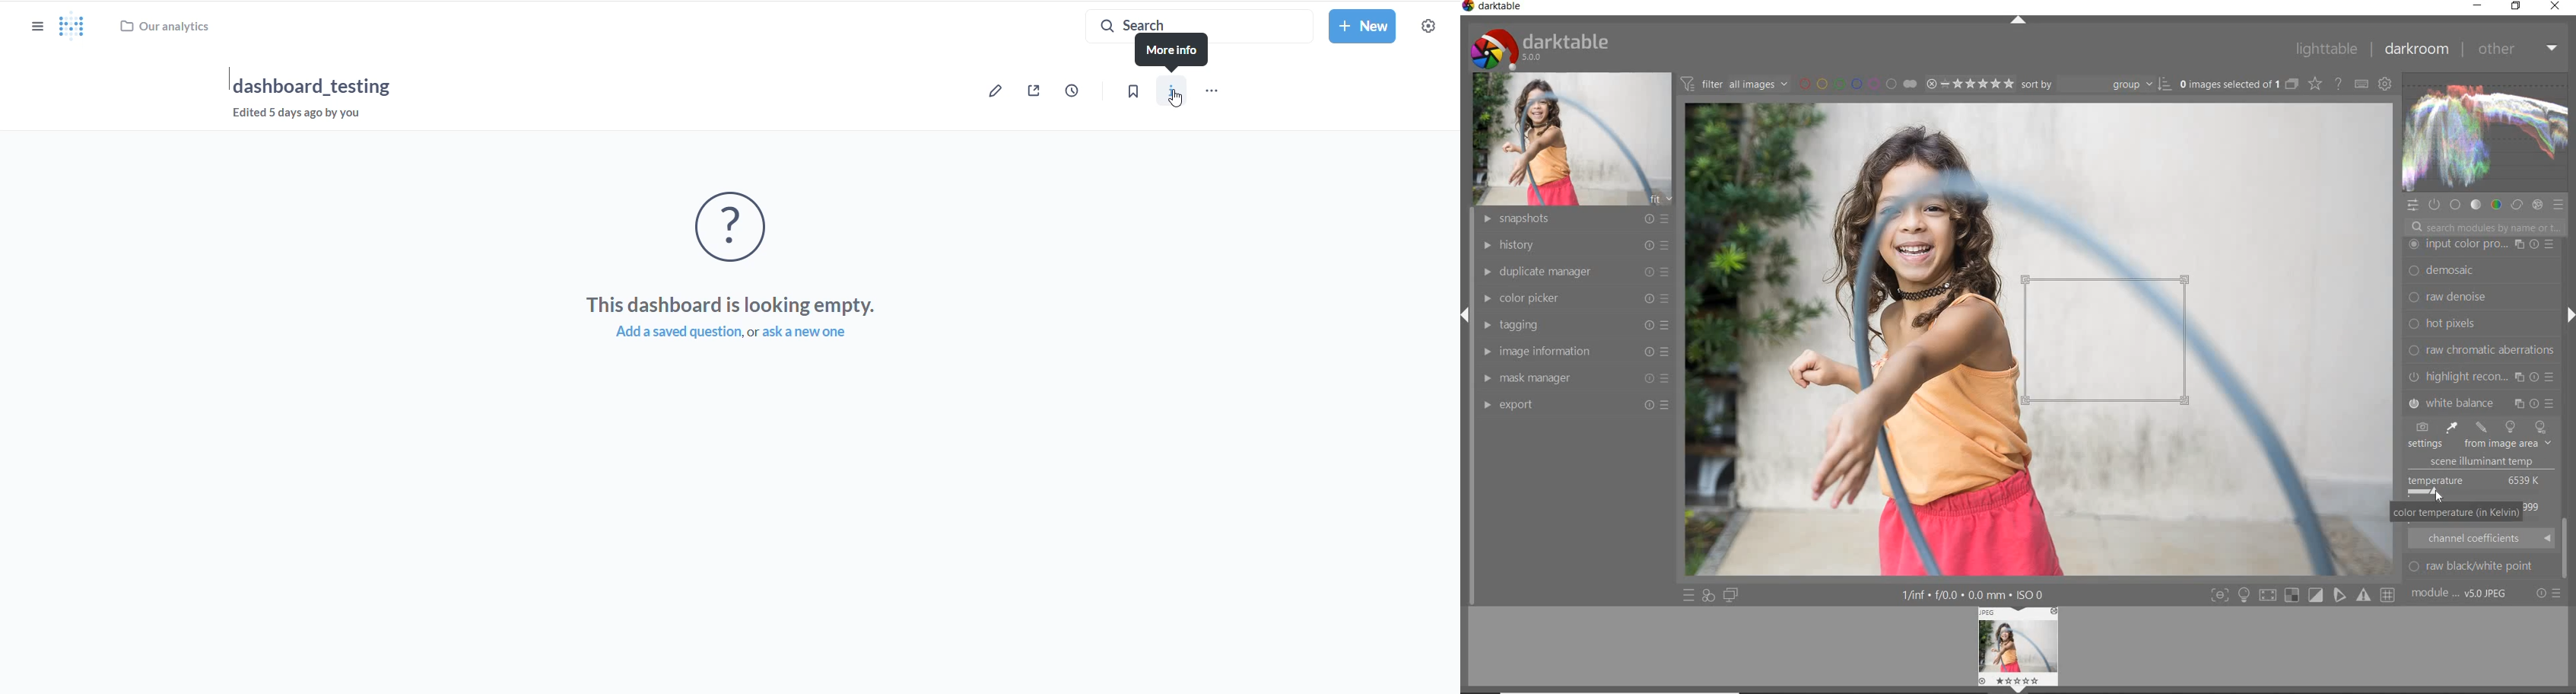 This screenshot has width=2576, height=700. I want to click on ROW BLACK/WHITE POINT, so click(2480, 566).